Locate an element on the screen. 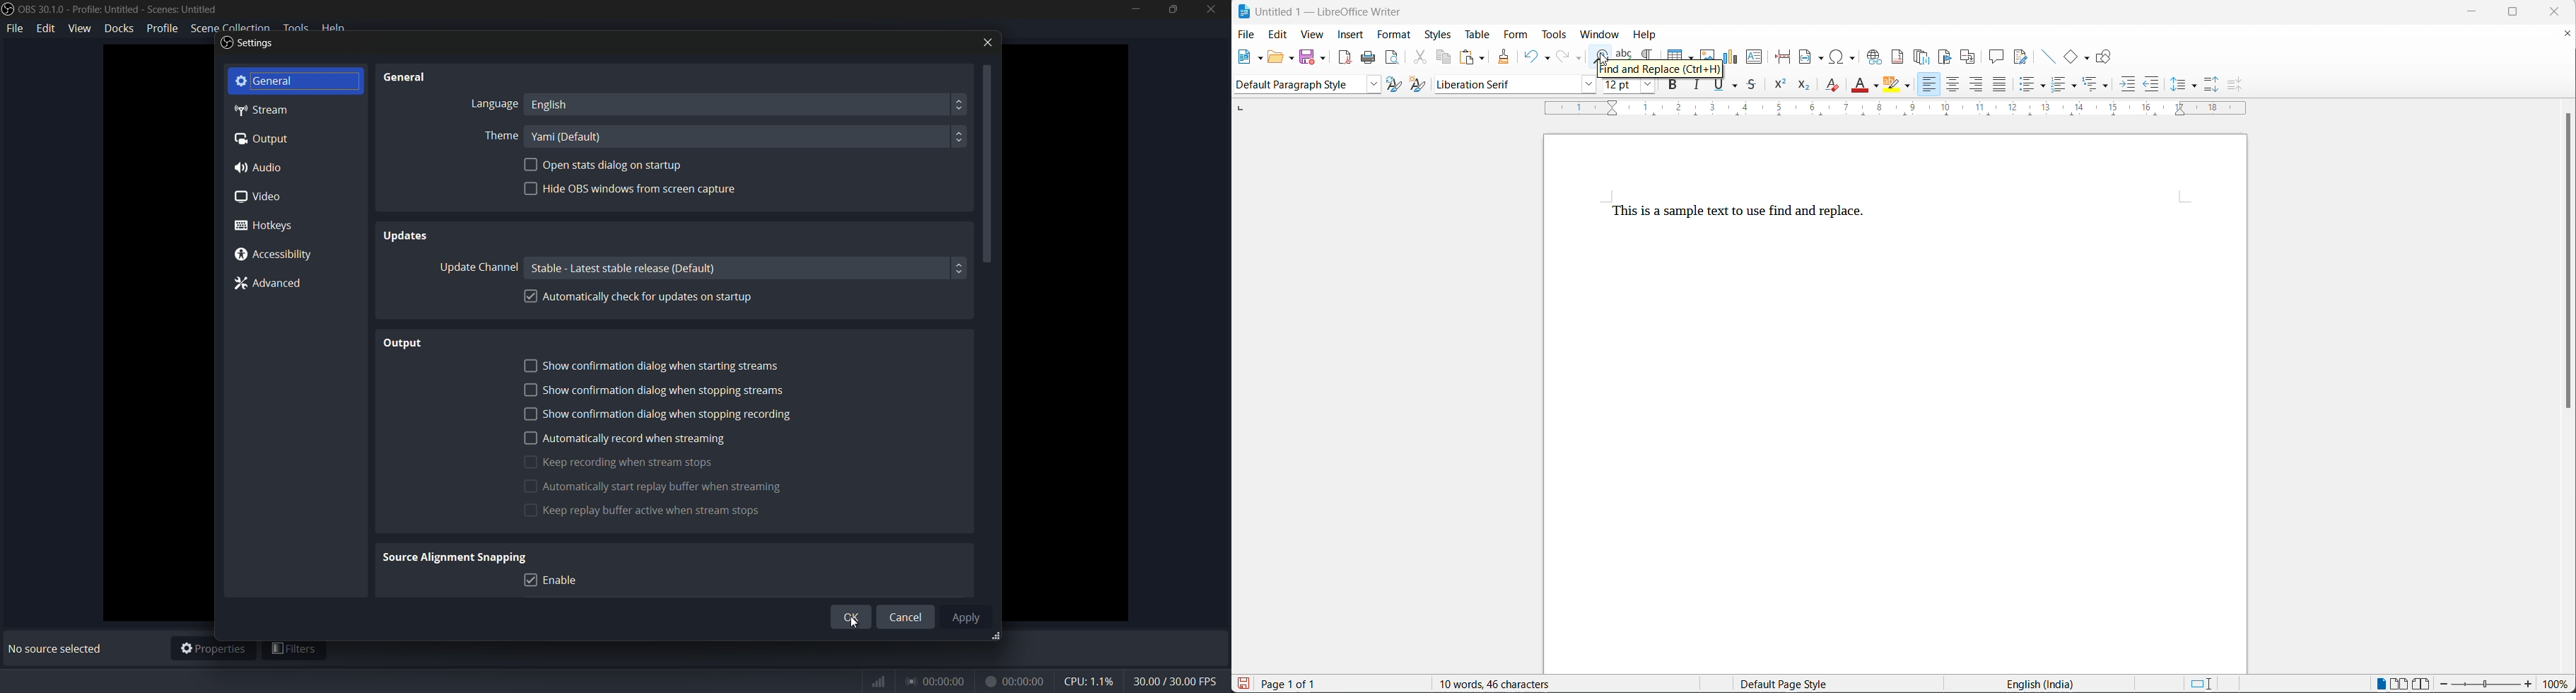  Keep replay buffer active when stream stops is located at coordinates (692, 510).